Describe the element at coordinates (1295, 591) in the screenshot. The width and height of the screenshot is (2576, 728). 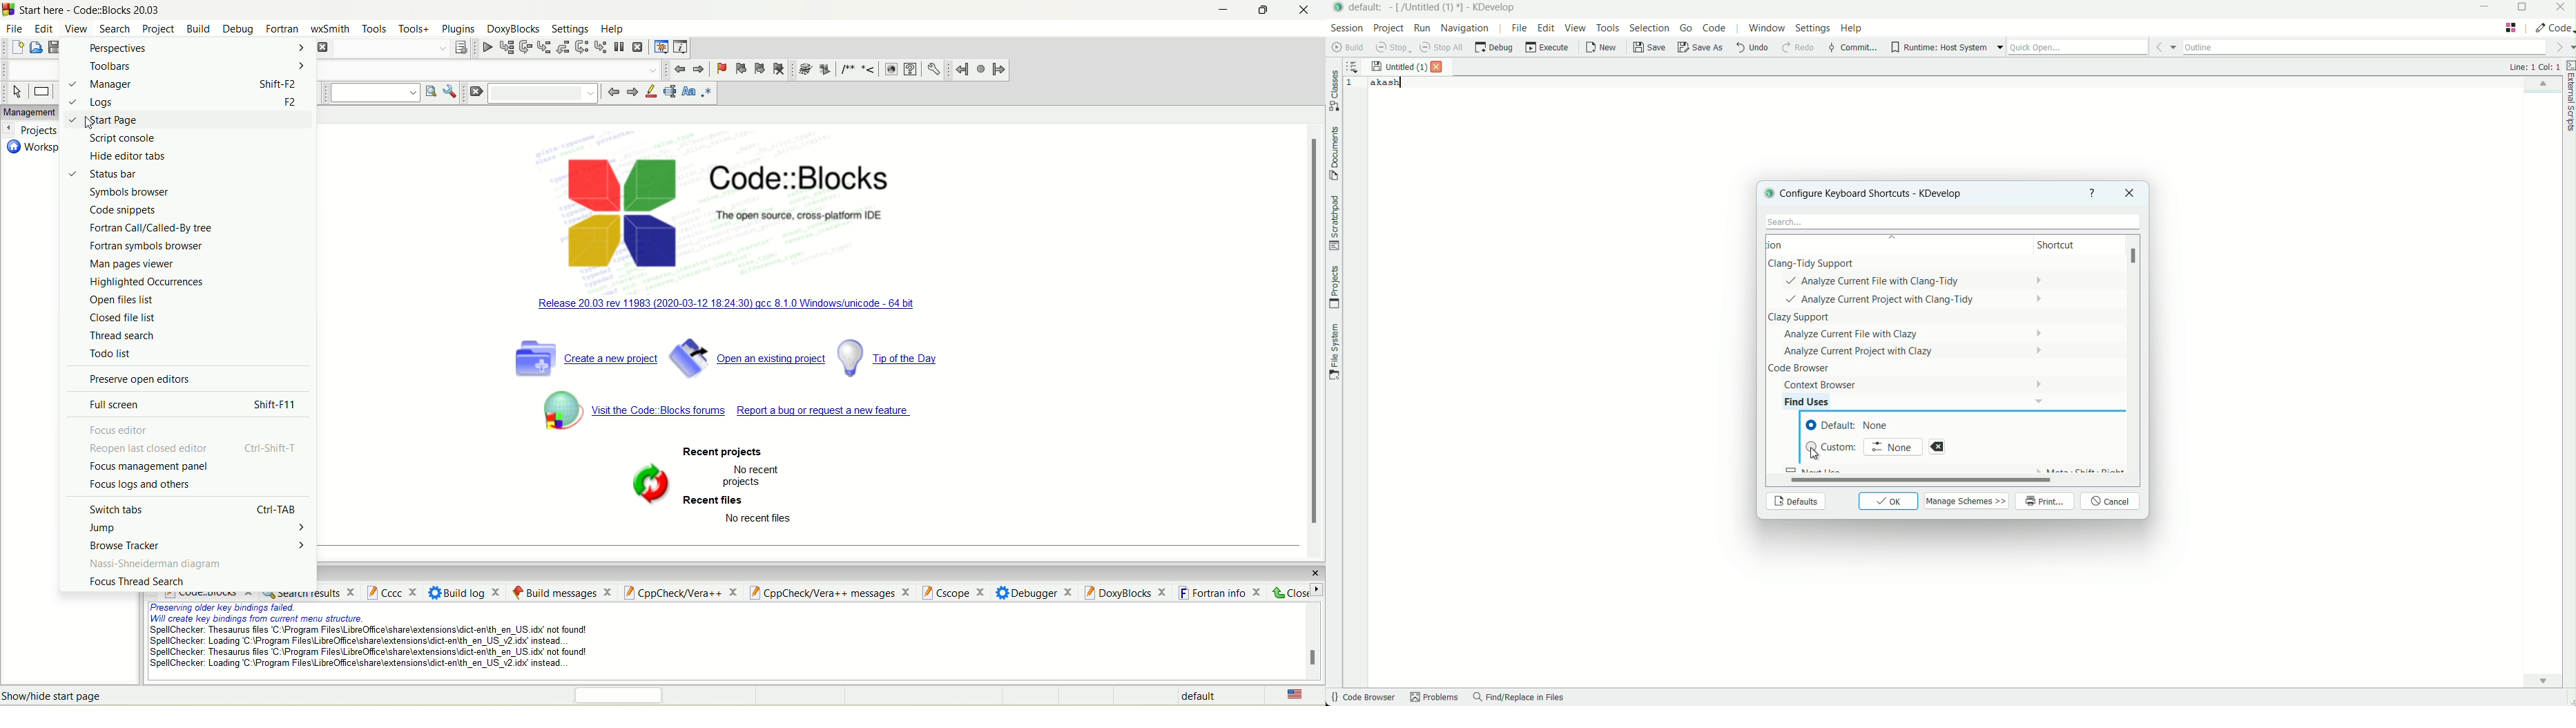
I see `close` at that location.